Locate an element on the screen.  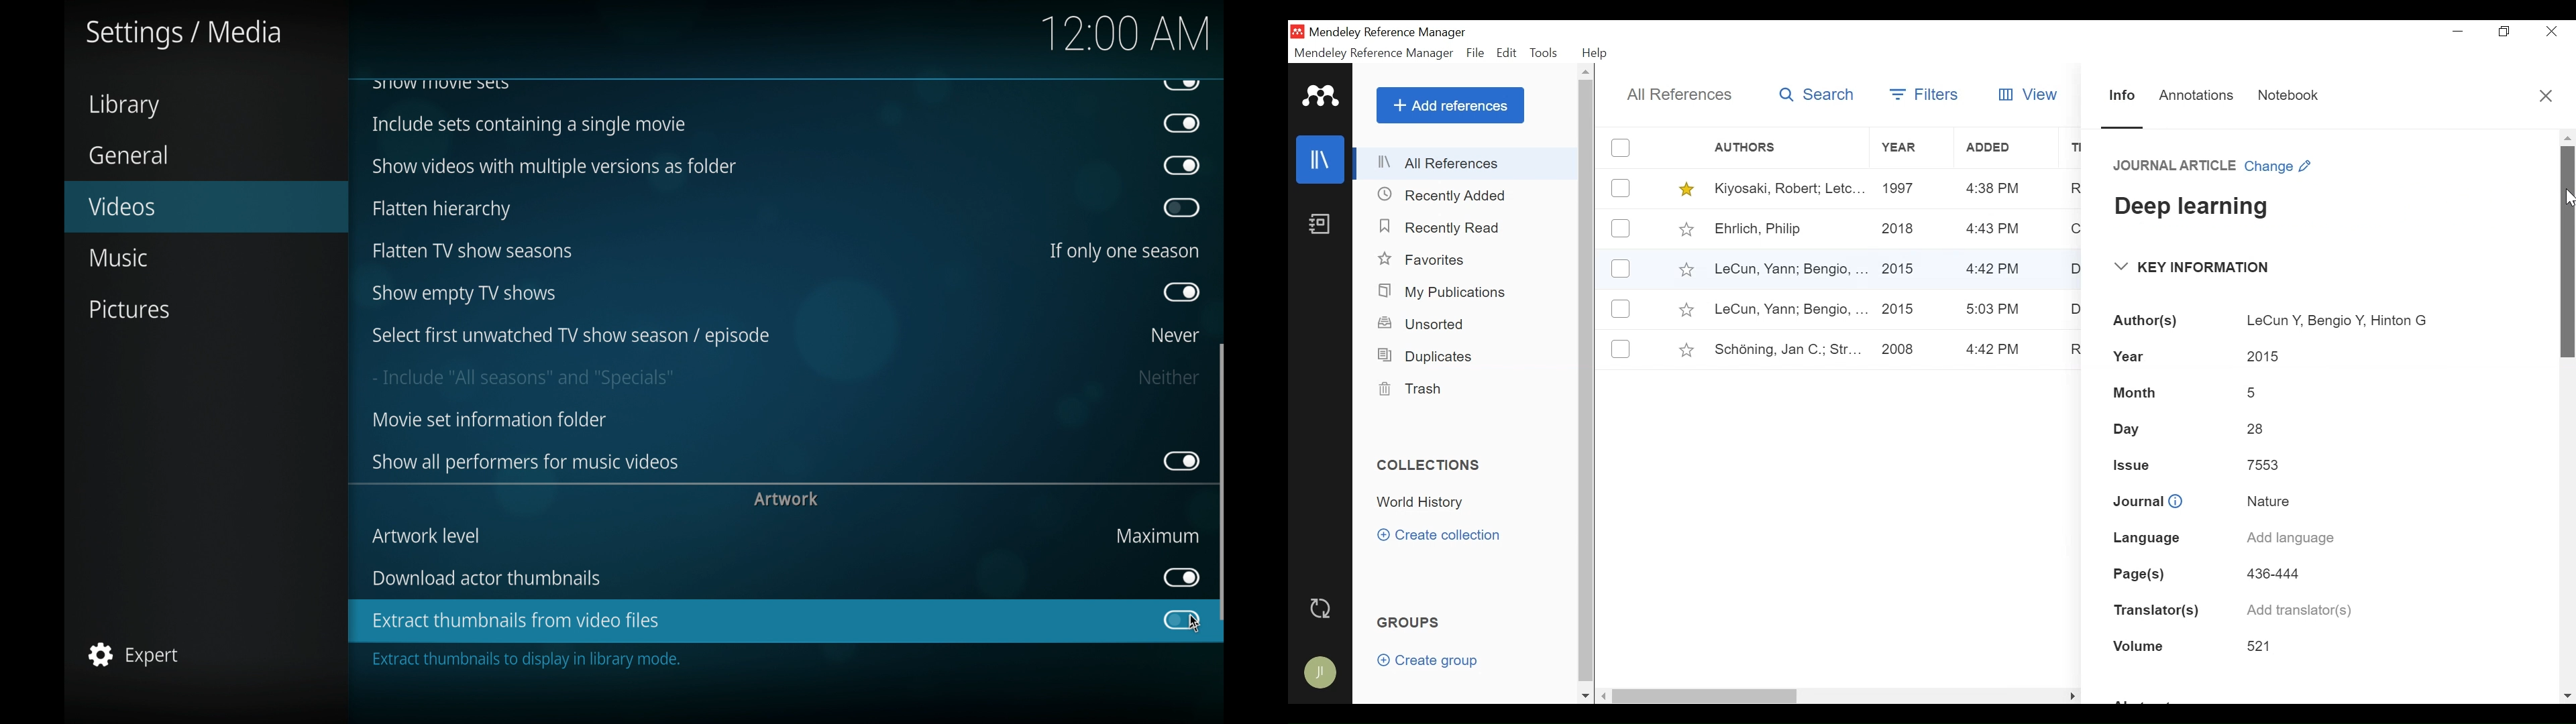
2015 is located at coordinates (2263, 354).